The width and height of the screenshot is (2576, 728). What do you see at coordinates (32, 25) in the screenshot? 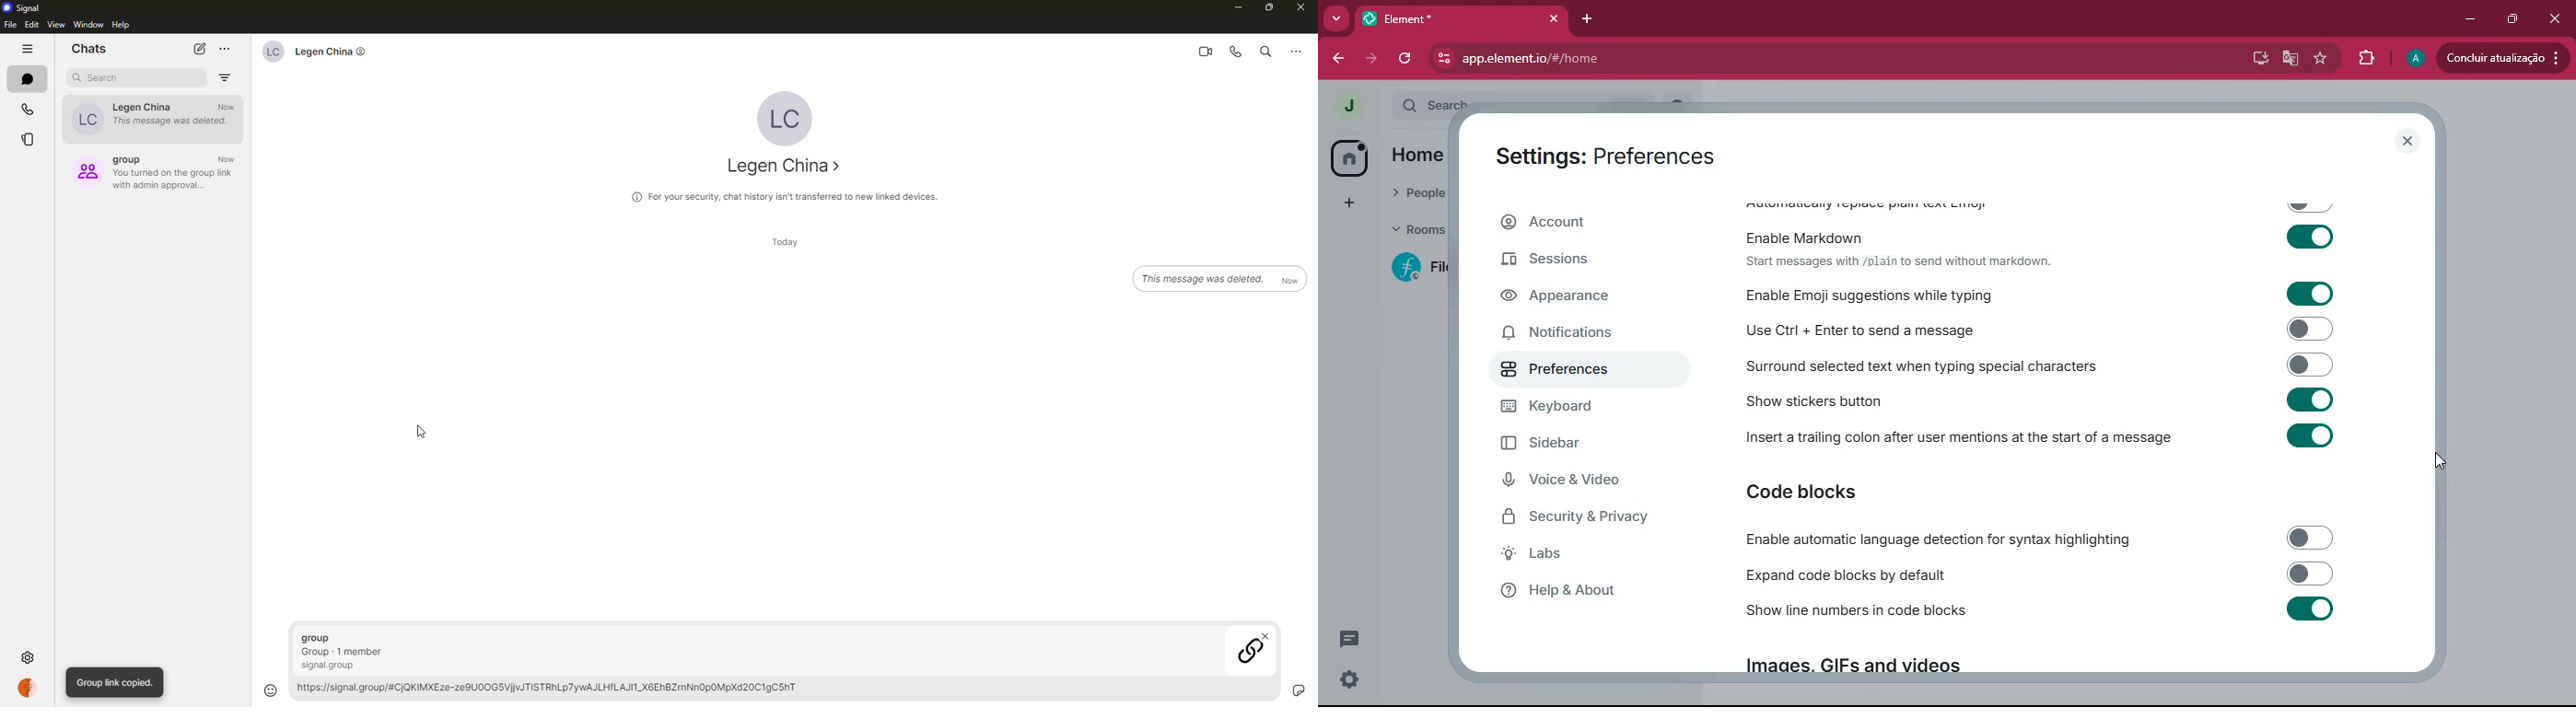
I see `edit` at bounding box center [32, 25].